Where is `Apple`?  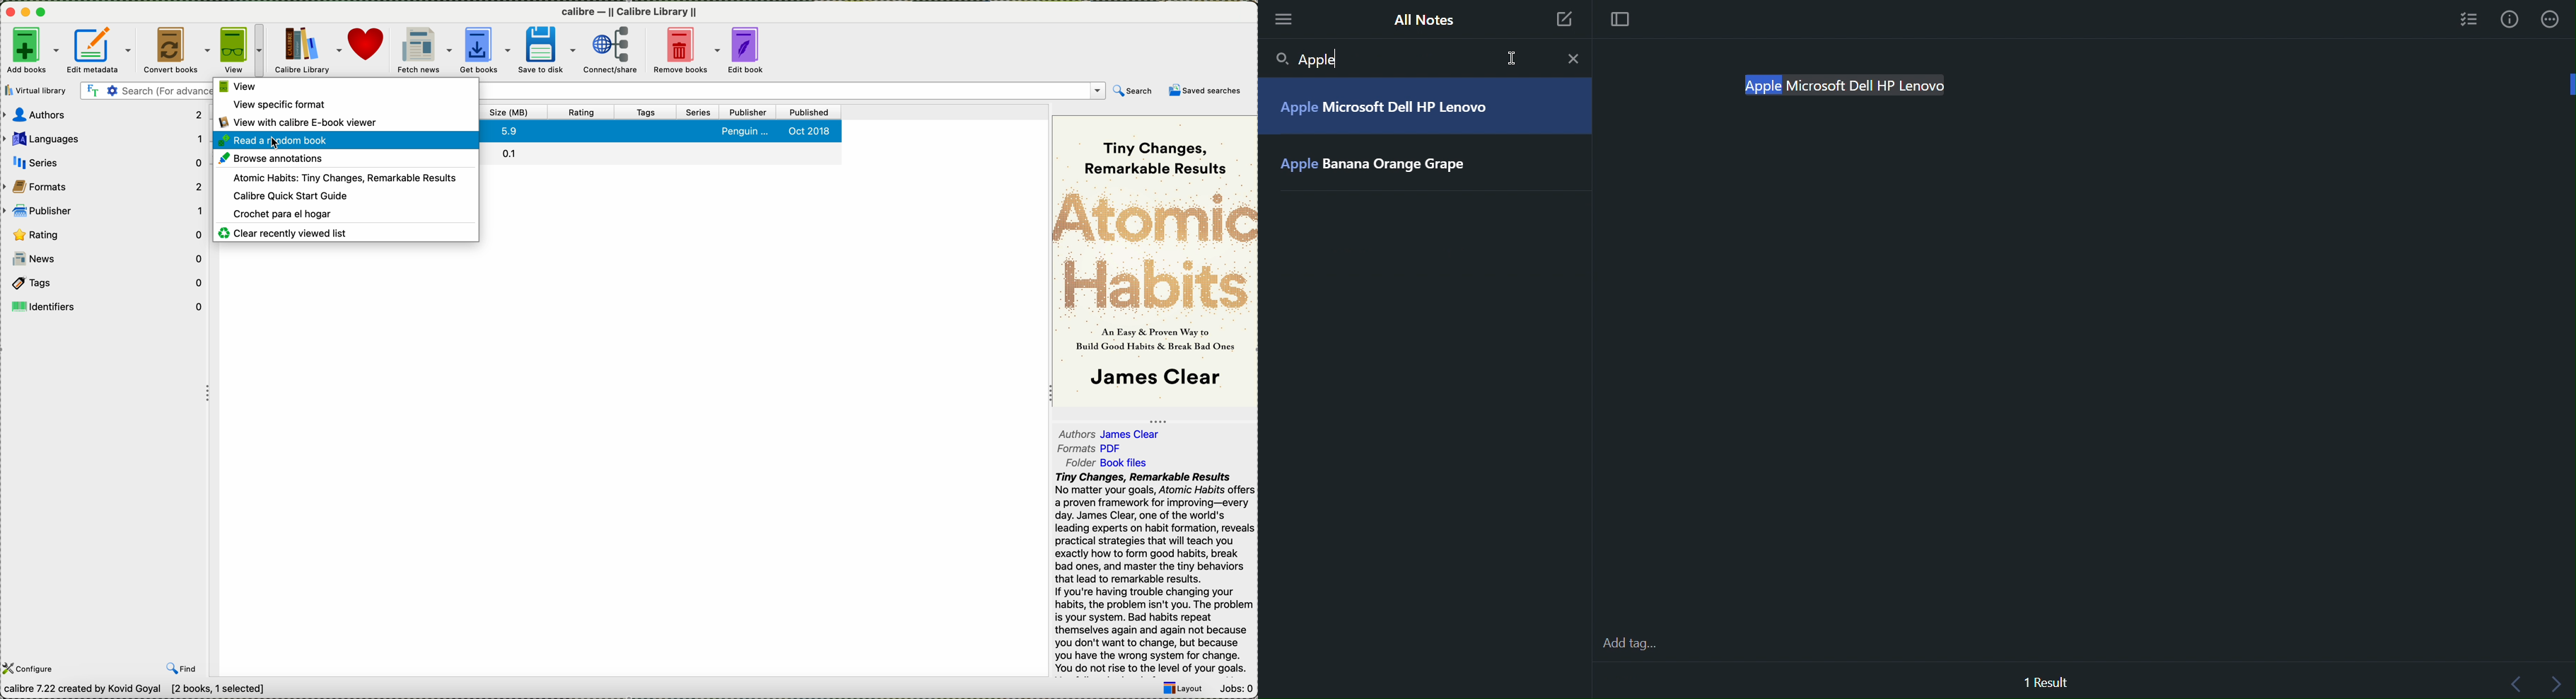 Apple is located at coordinates (1760, 84).